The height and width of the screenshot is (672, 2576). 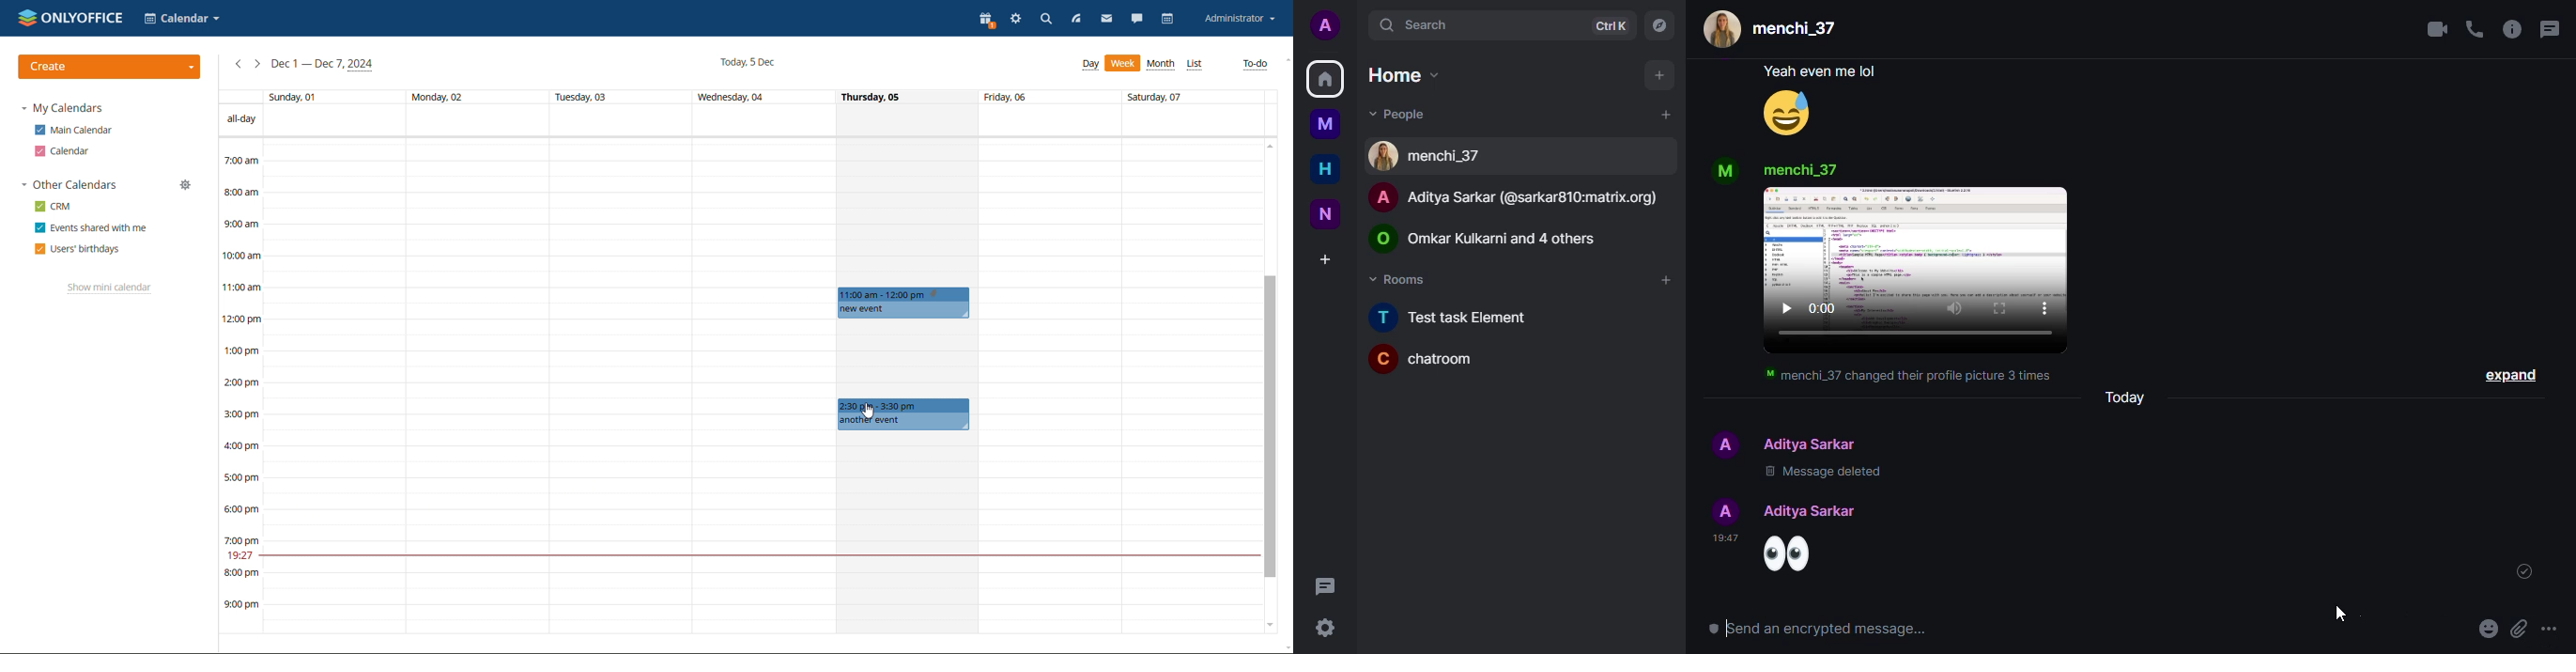 I want to click on add, so click(x=1655, y=75).